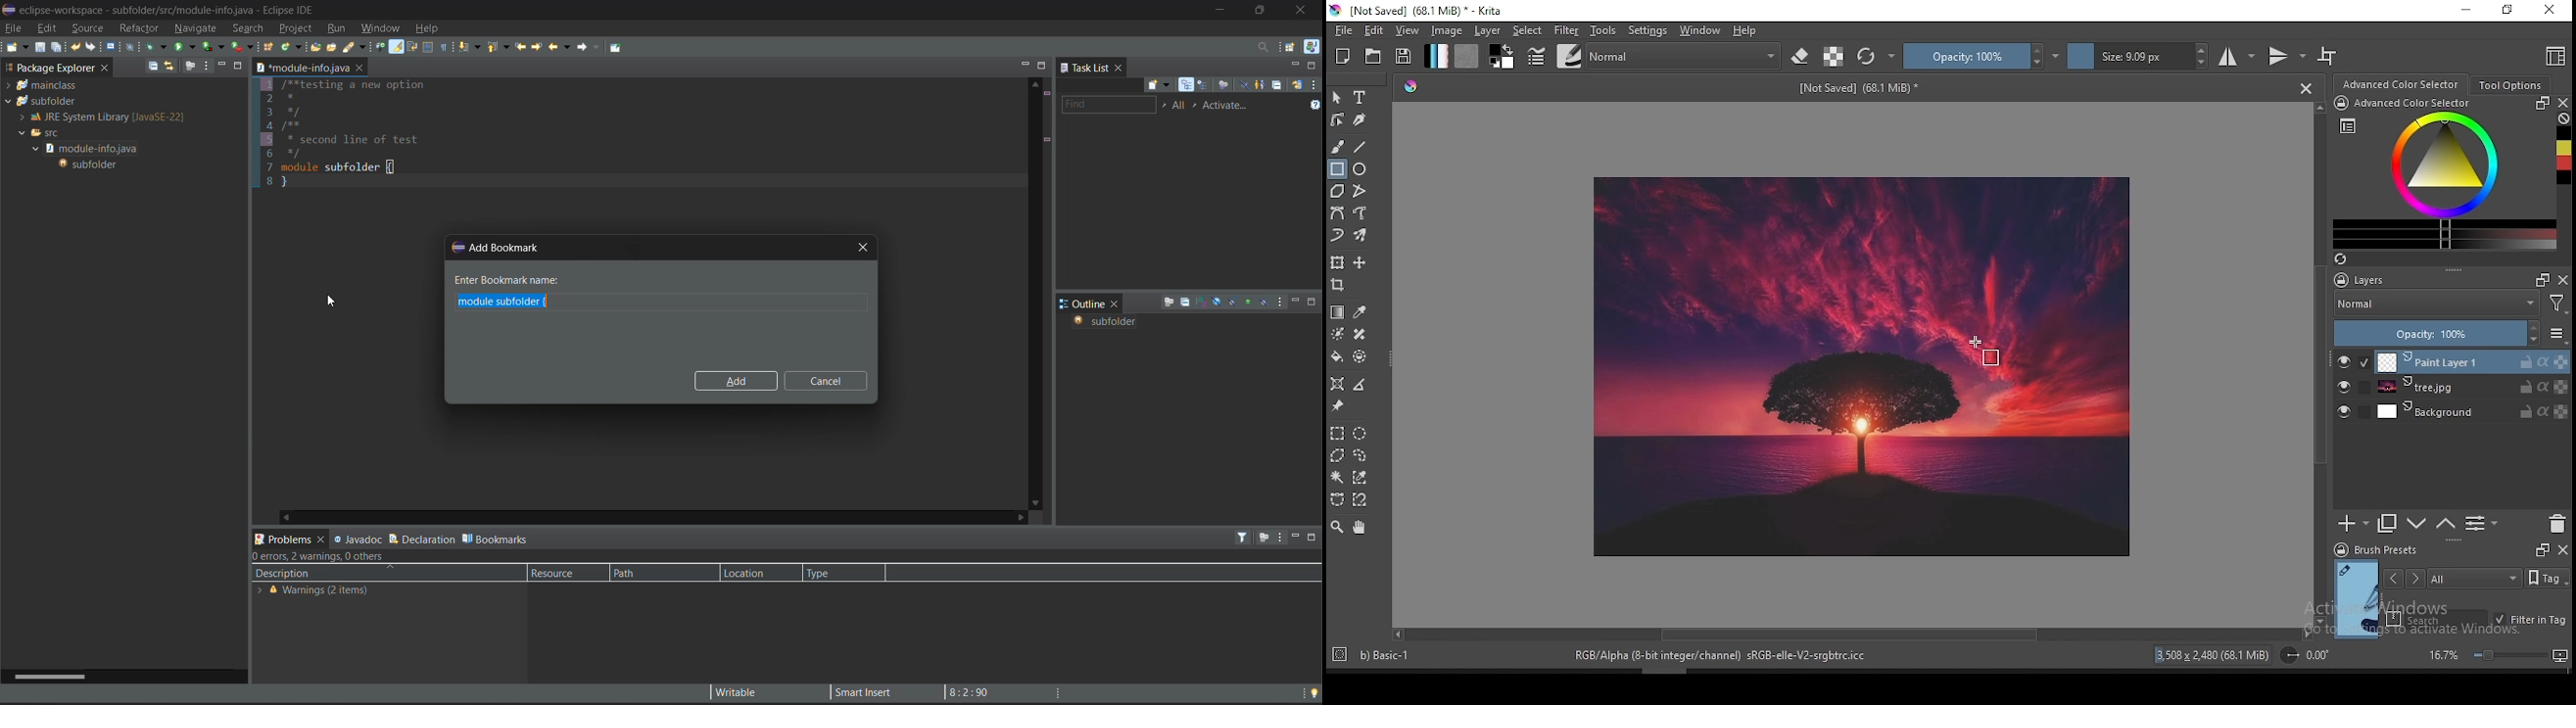 This screenshot has height=728, width=2576. I want to click on polygon selection tool, so click(1334, 455).